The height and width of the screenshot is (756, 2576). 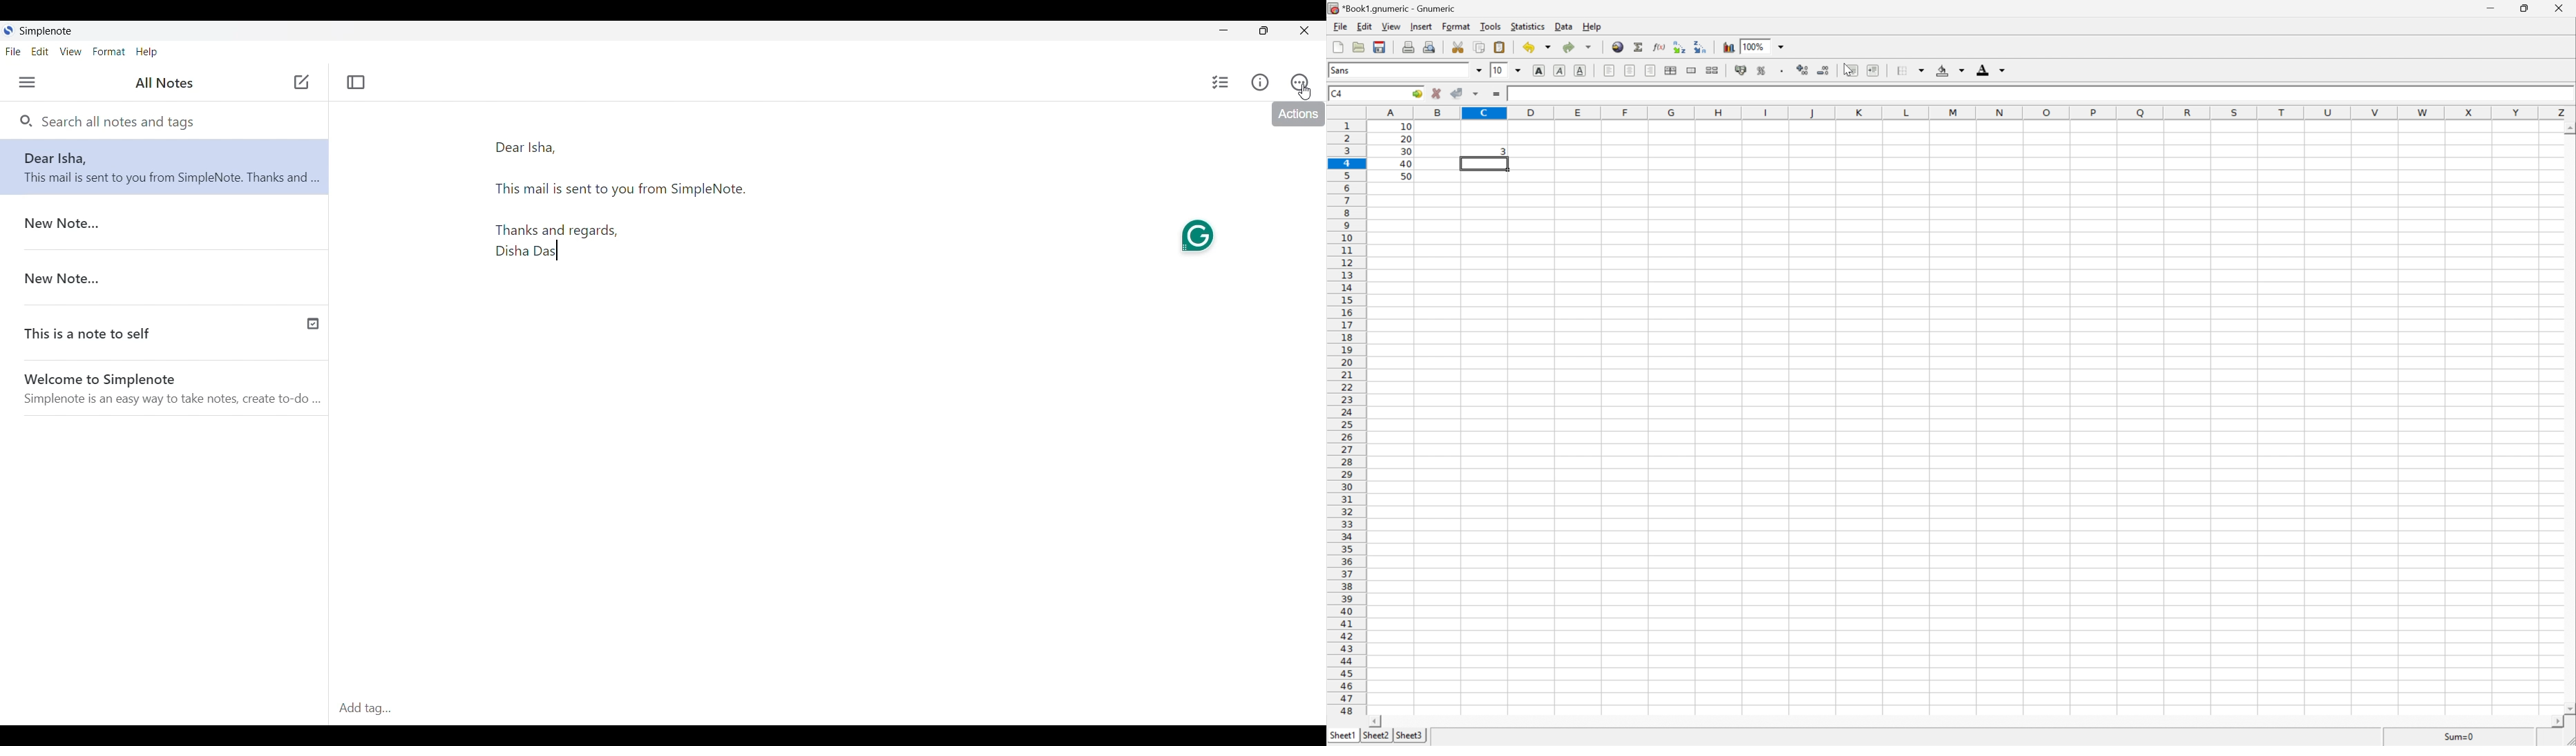 I want to click on View, so click(x=1392, y=27).